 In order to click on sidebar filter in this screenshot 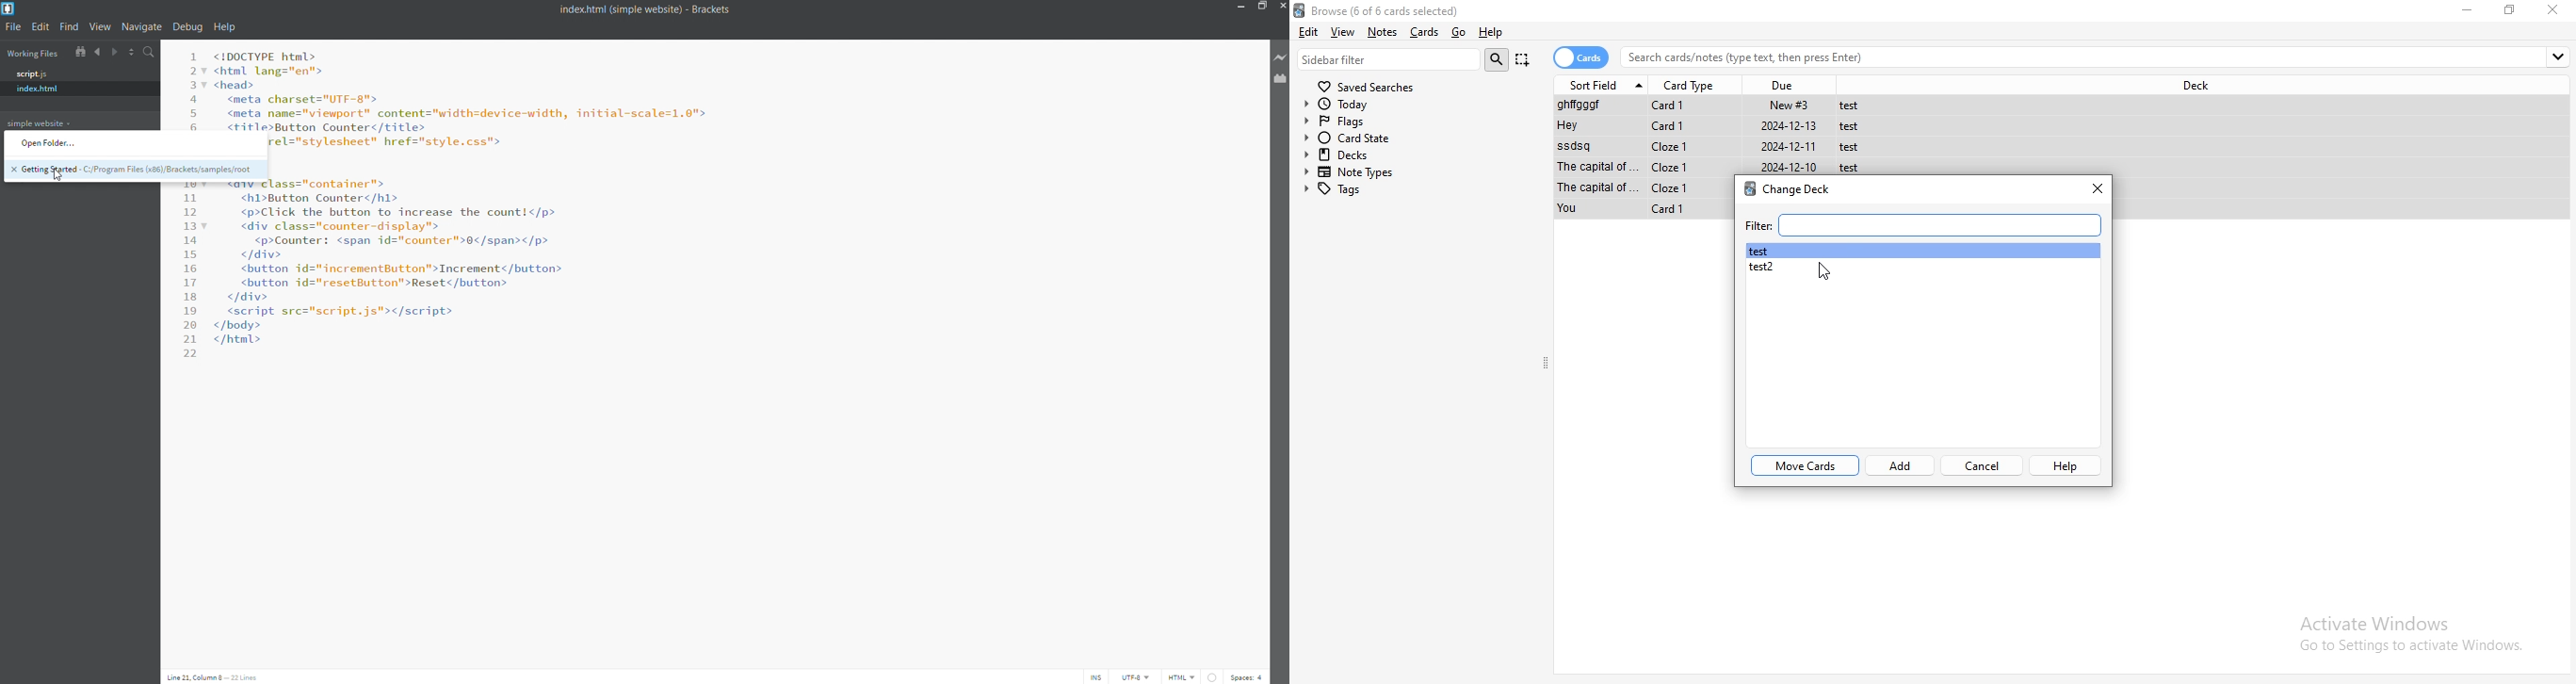, I will do `click(1389, 59)`.